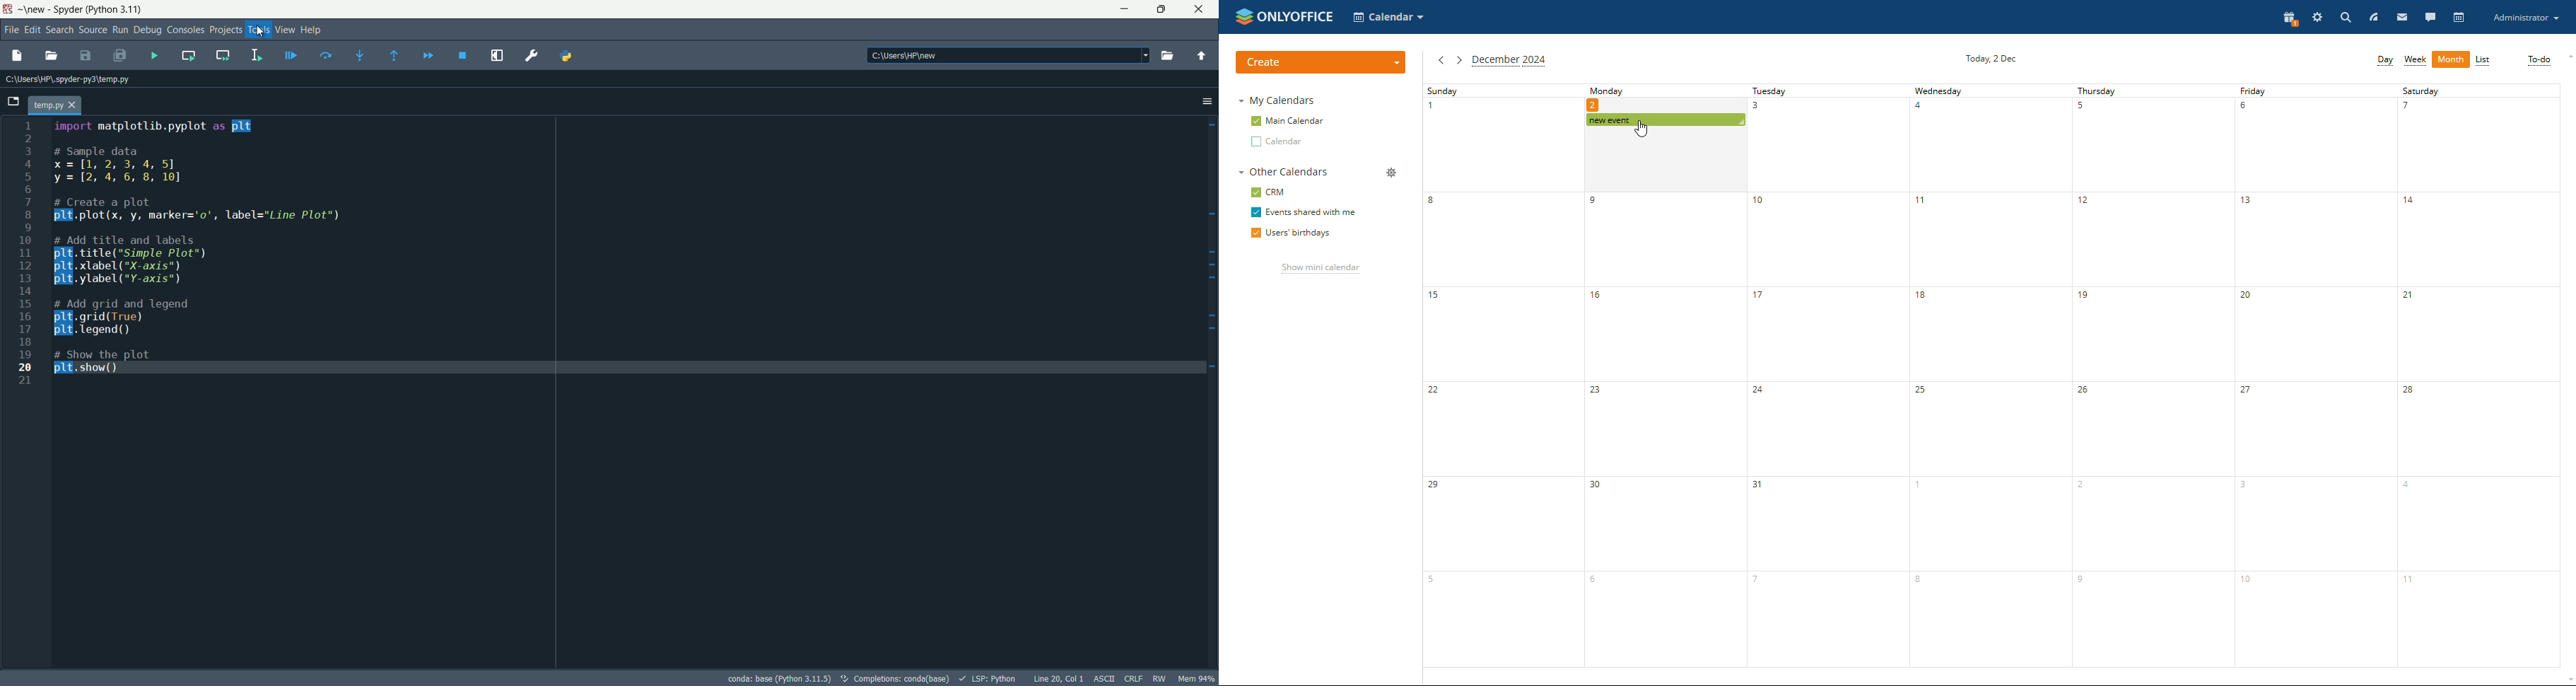 This screenshot has width=2576, height=700. What do you see at coordinates (1992, 376) in the screenshot?
I see `wednesday` at bounding box center [1992, 376].